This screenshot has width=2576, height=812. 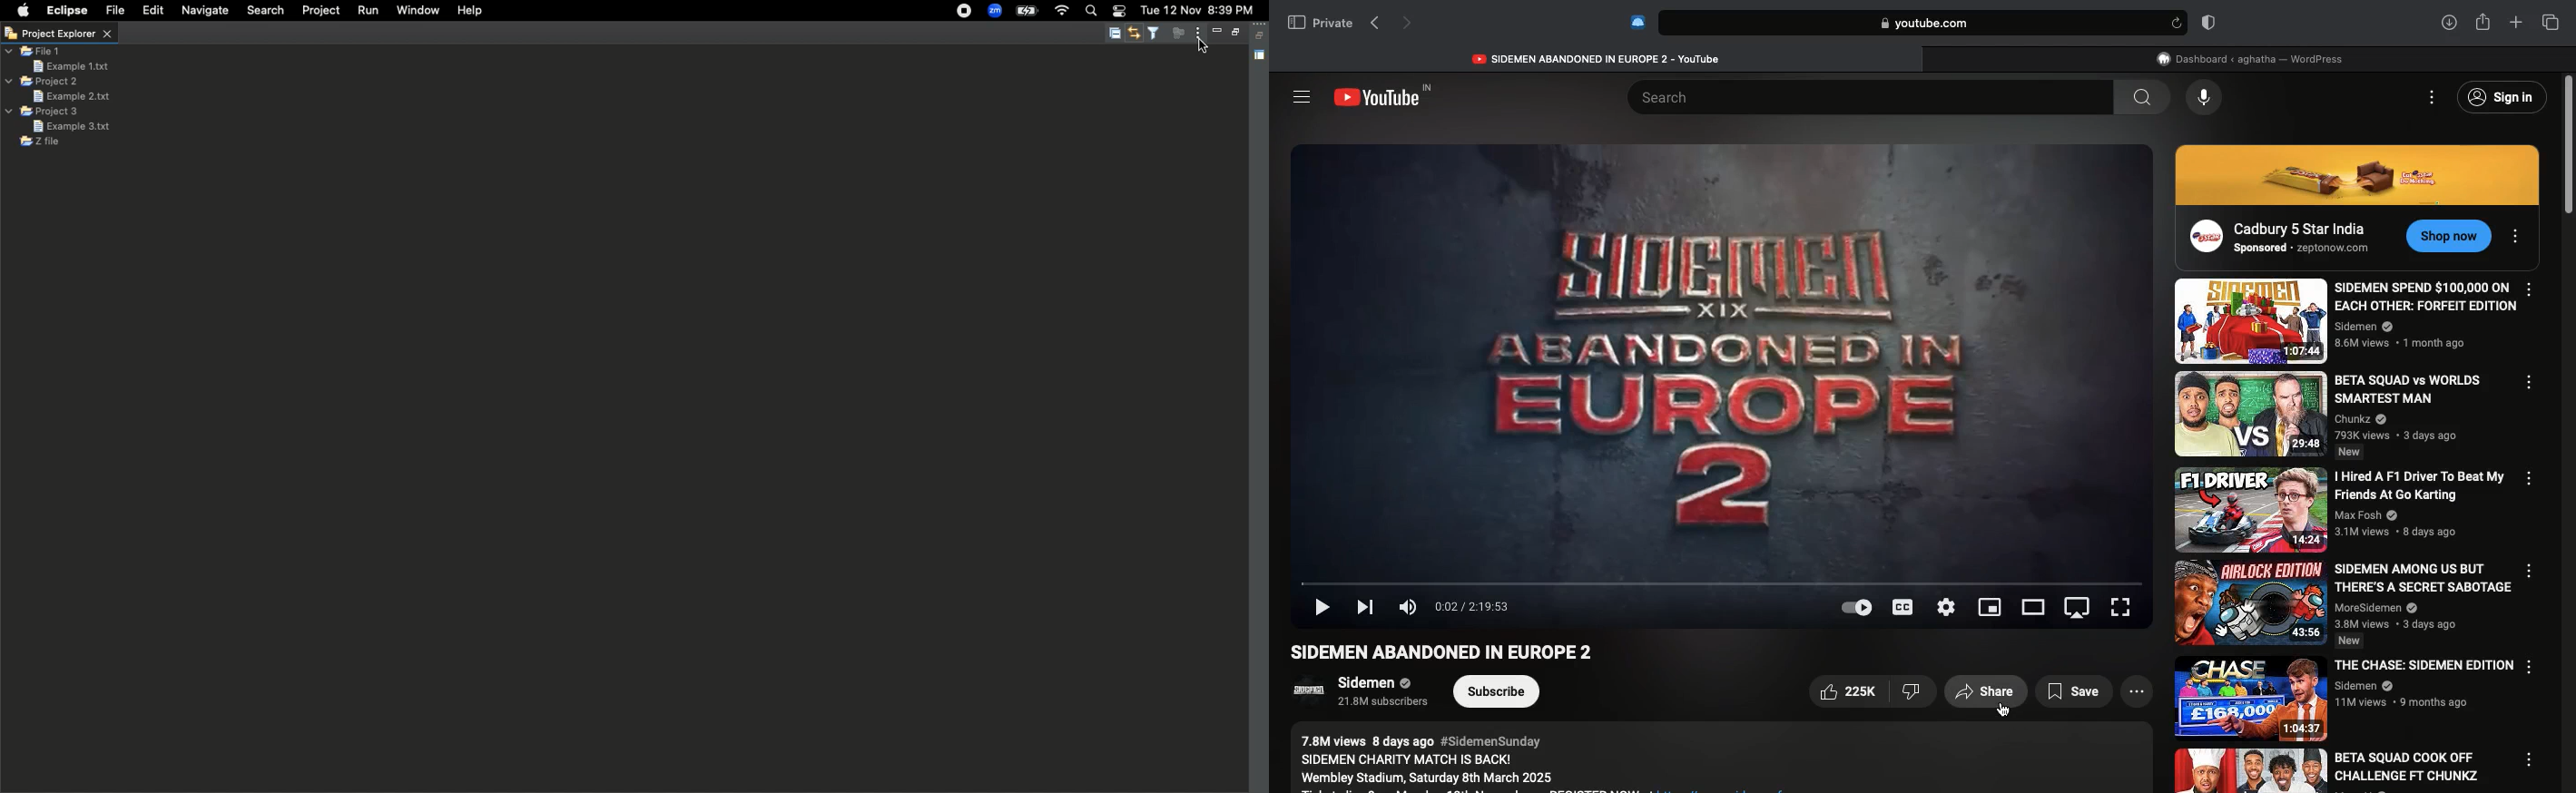 I want to click on Options, so click(x=2519, y=232).